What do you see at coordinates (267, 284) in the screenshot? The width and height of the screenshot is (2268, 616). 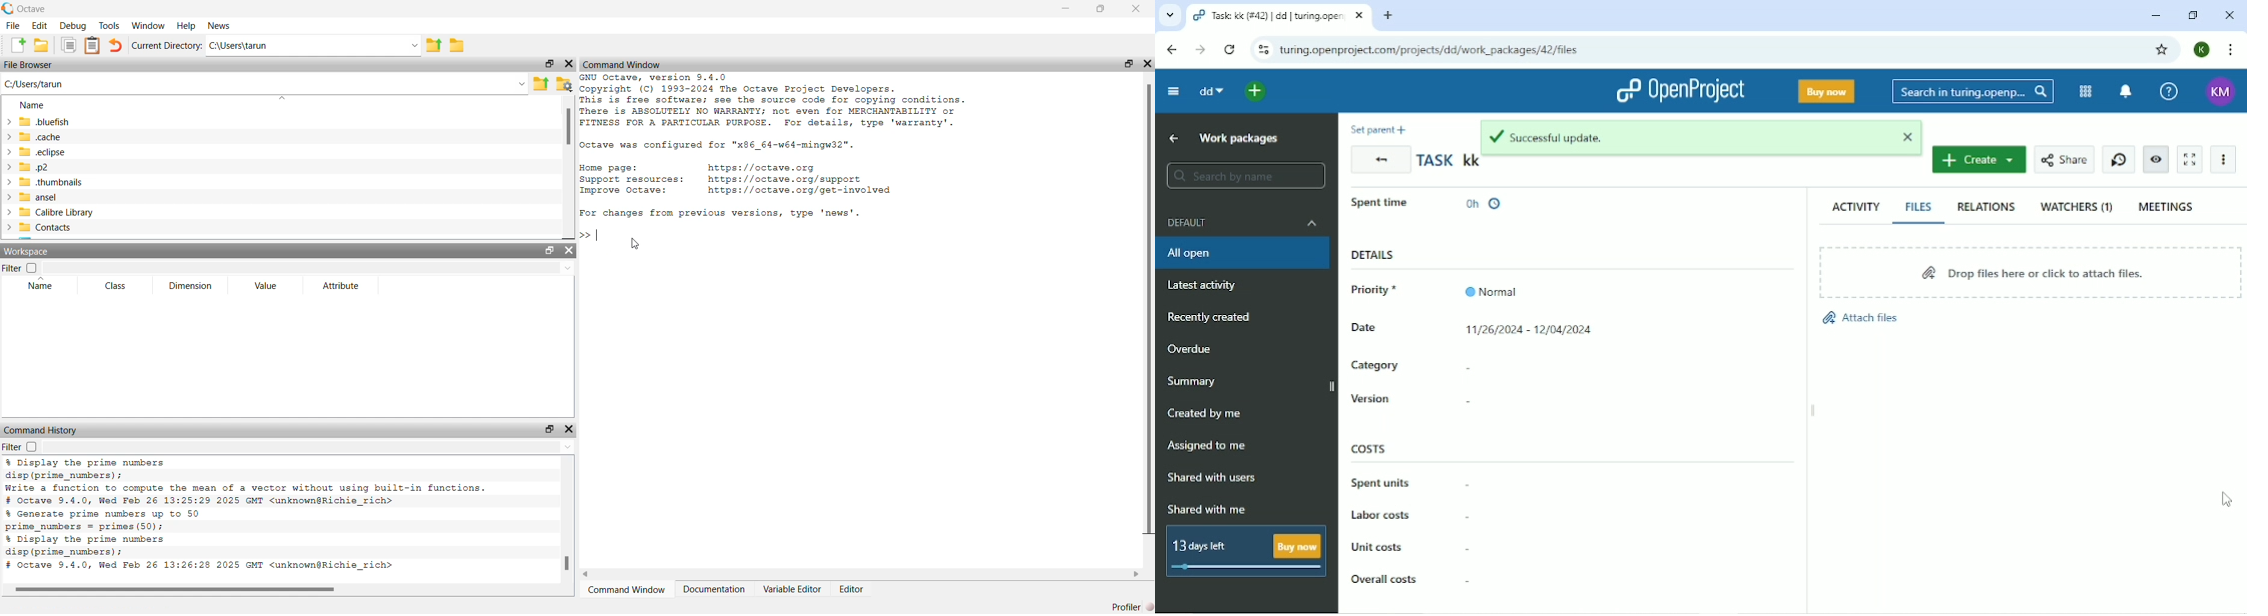 I see `Value` at bounding box center [267, 284].